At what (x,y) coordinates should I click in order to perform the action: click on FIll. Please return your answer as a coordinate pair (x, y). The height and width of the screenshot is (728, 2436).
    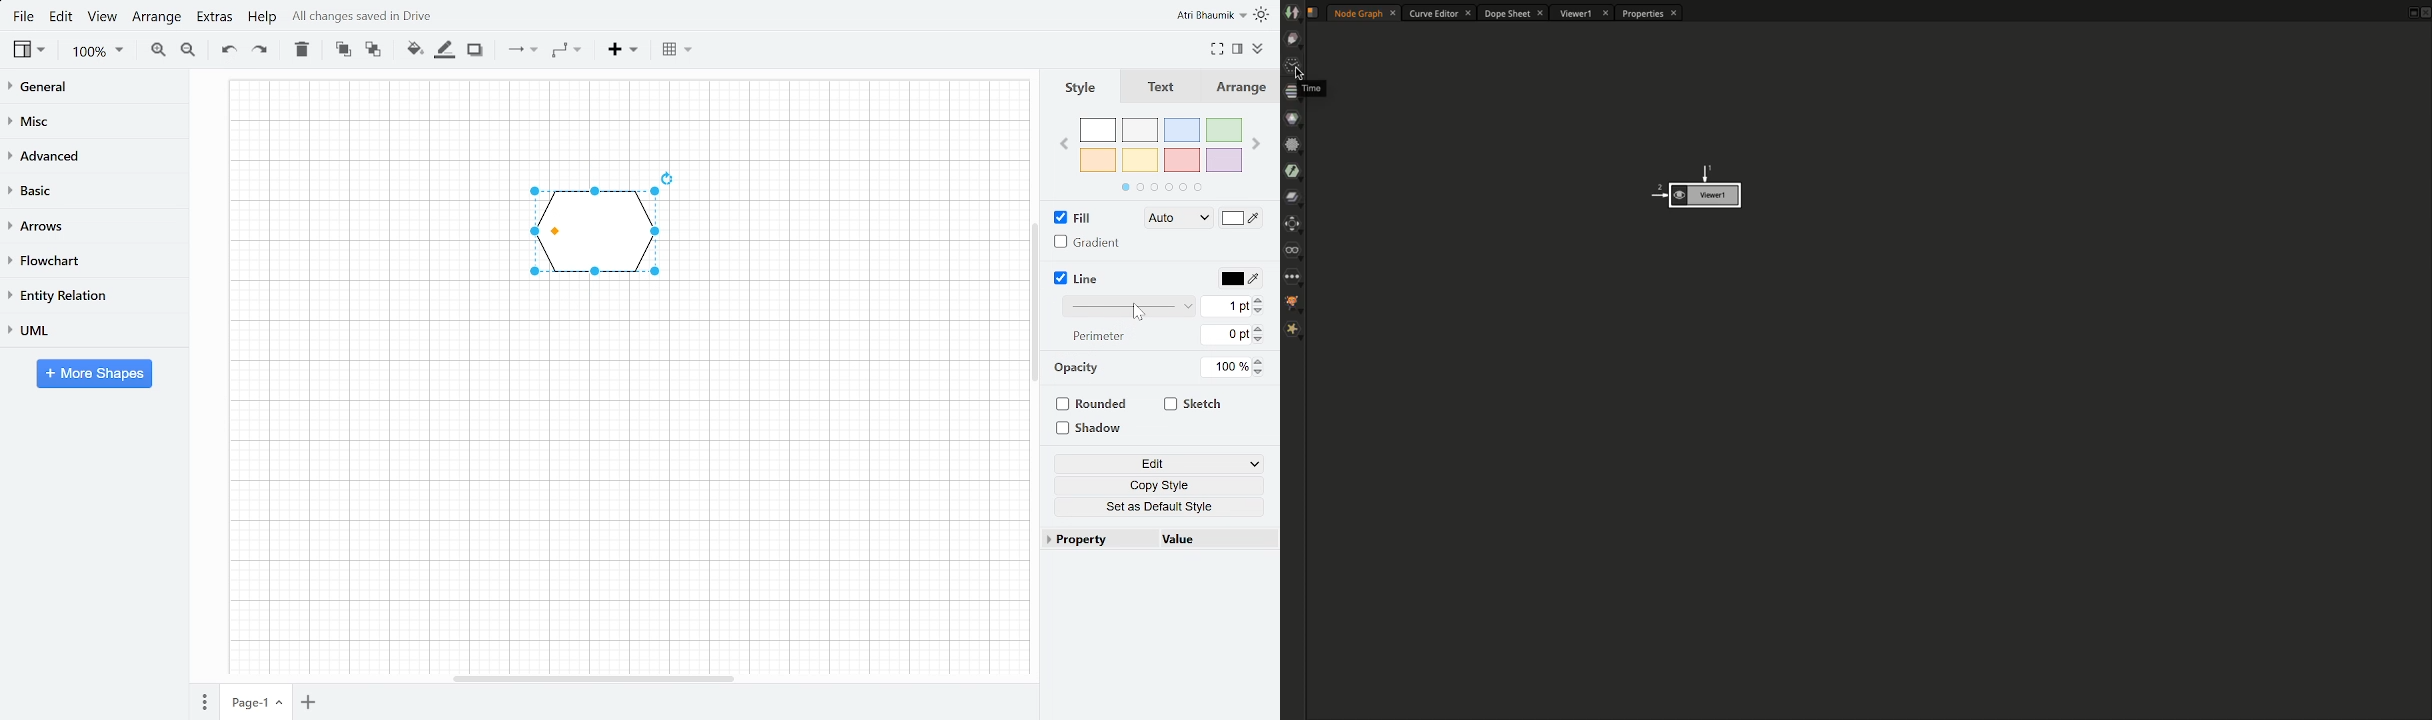
    Looking at the image, I should click on (1073, 216).